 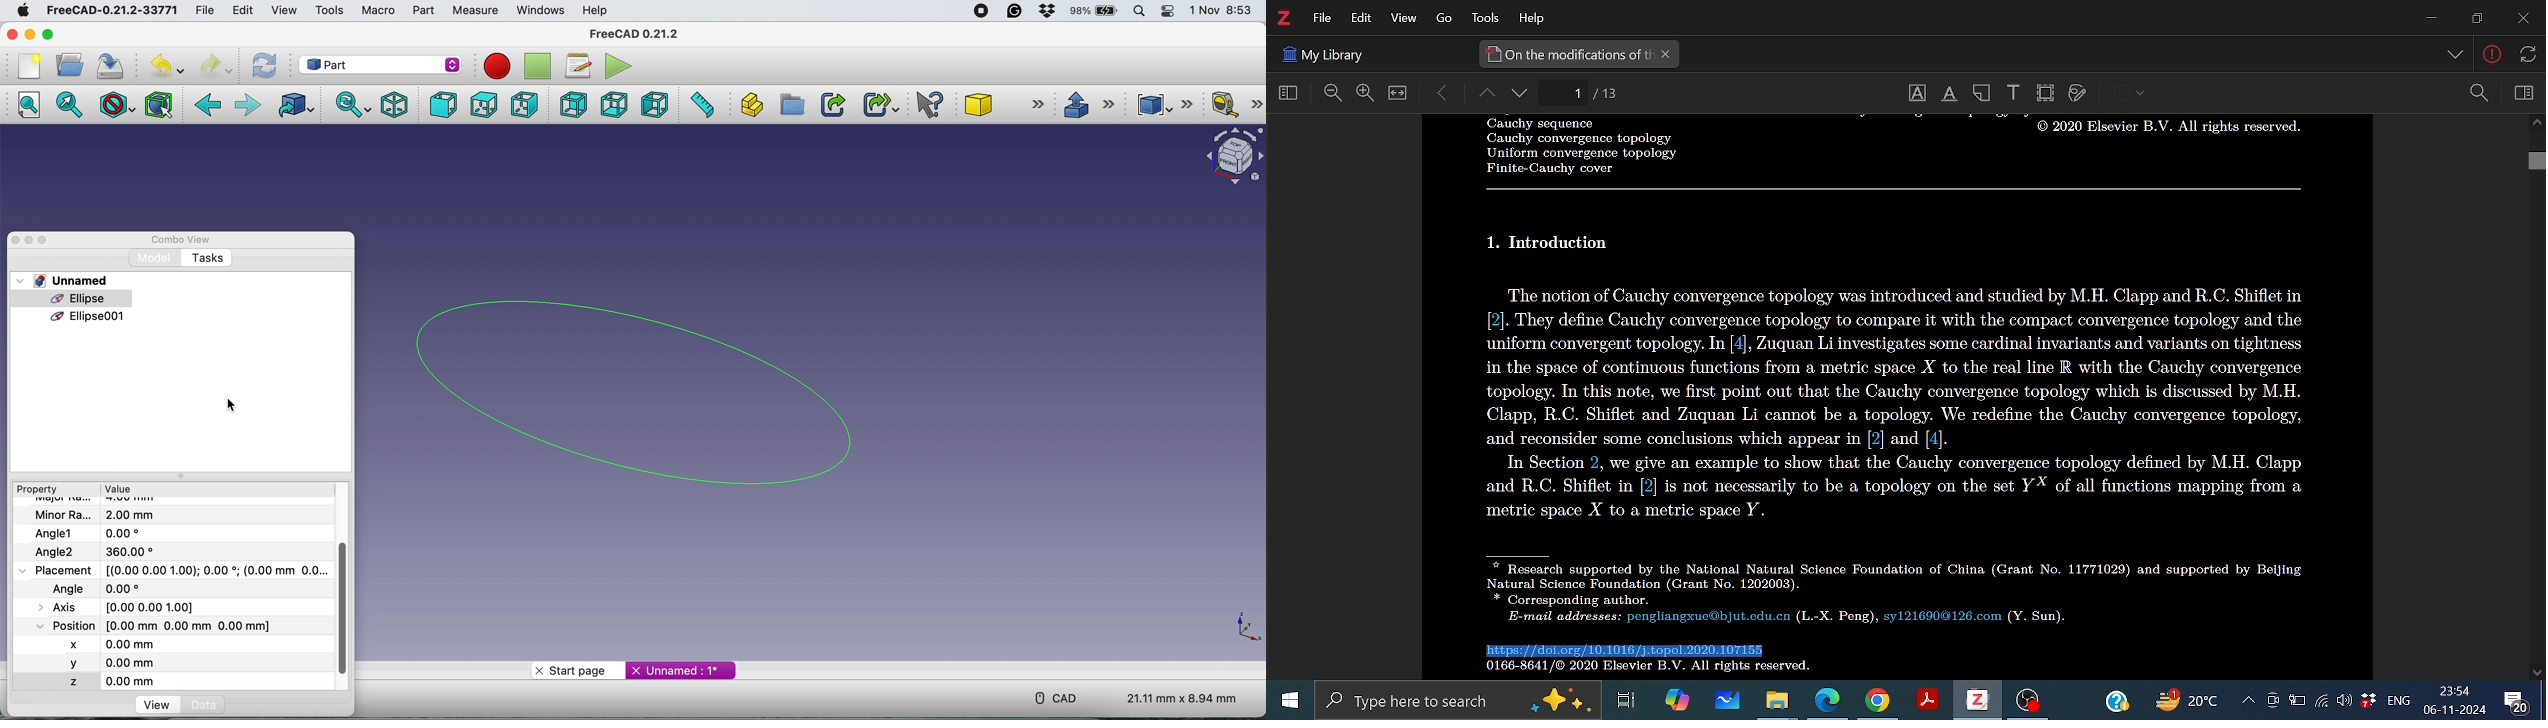 What do you see at coordinates (1627, 700) in the screenshot?
I see `Task view` at bounding box center [1627, 700].